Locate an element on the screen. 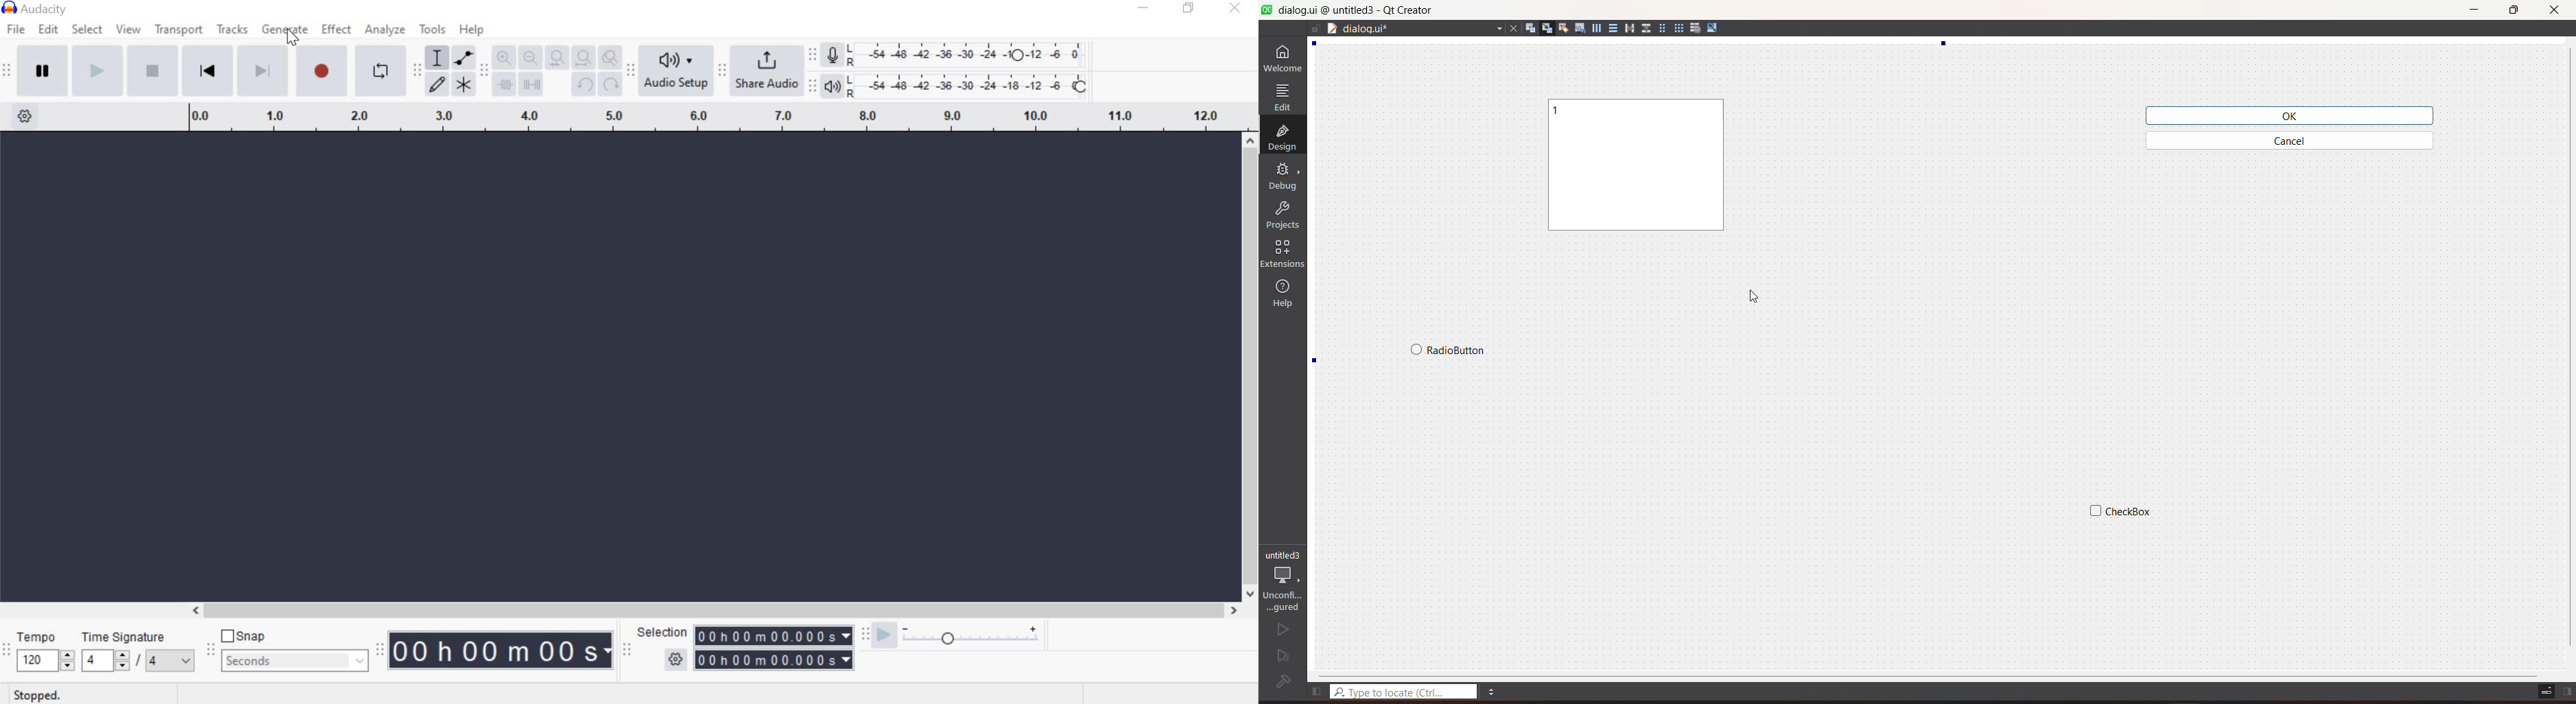  edit widgets is located at coordinates (1530, 27).